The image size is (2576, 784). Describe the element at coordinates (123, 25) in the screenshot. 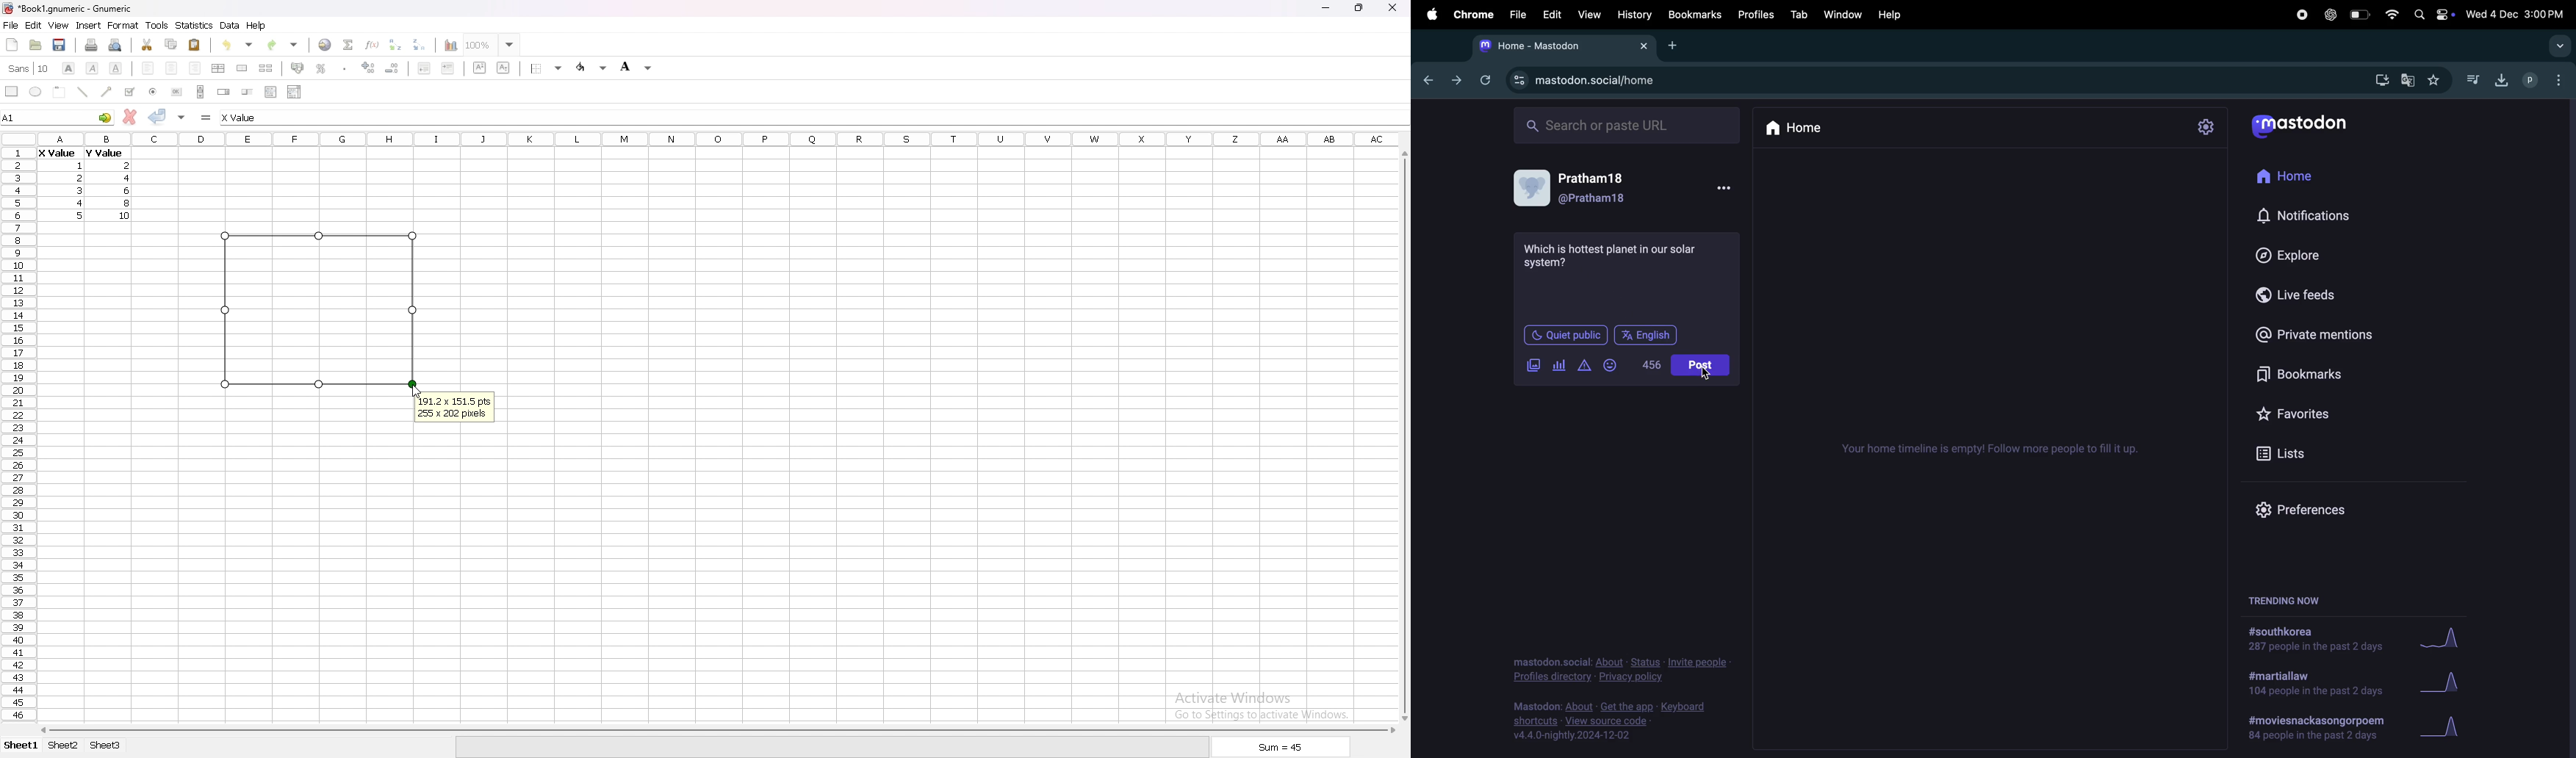

I see `format` at that location.